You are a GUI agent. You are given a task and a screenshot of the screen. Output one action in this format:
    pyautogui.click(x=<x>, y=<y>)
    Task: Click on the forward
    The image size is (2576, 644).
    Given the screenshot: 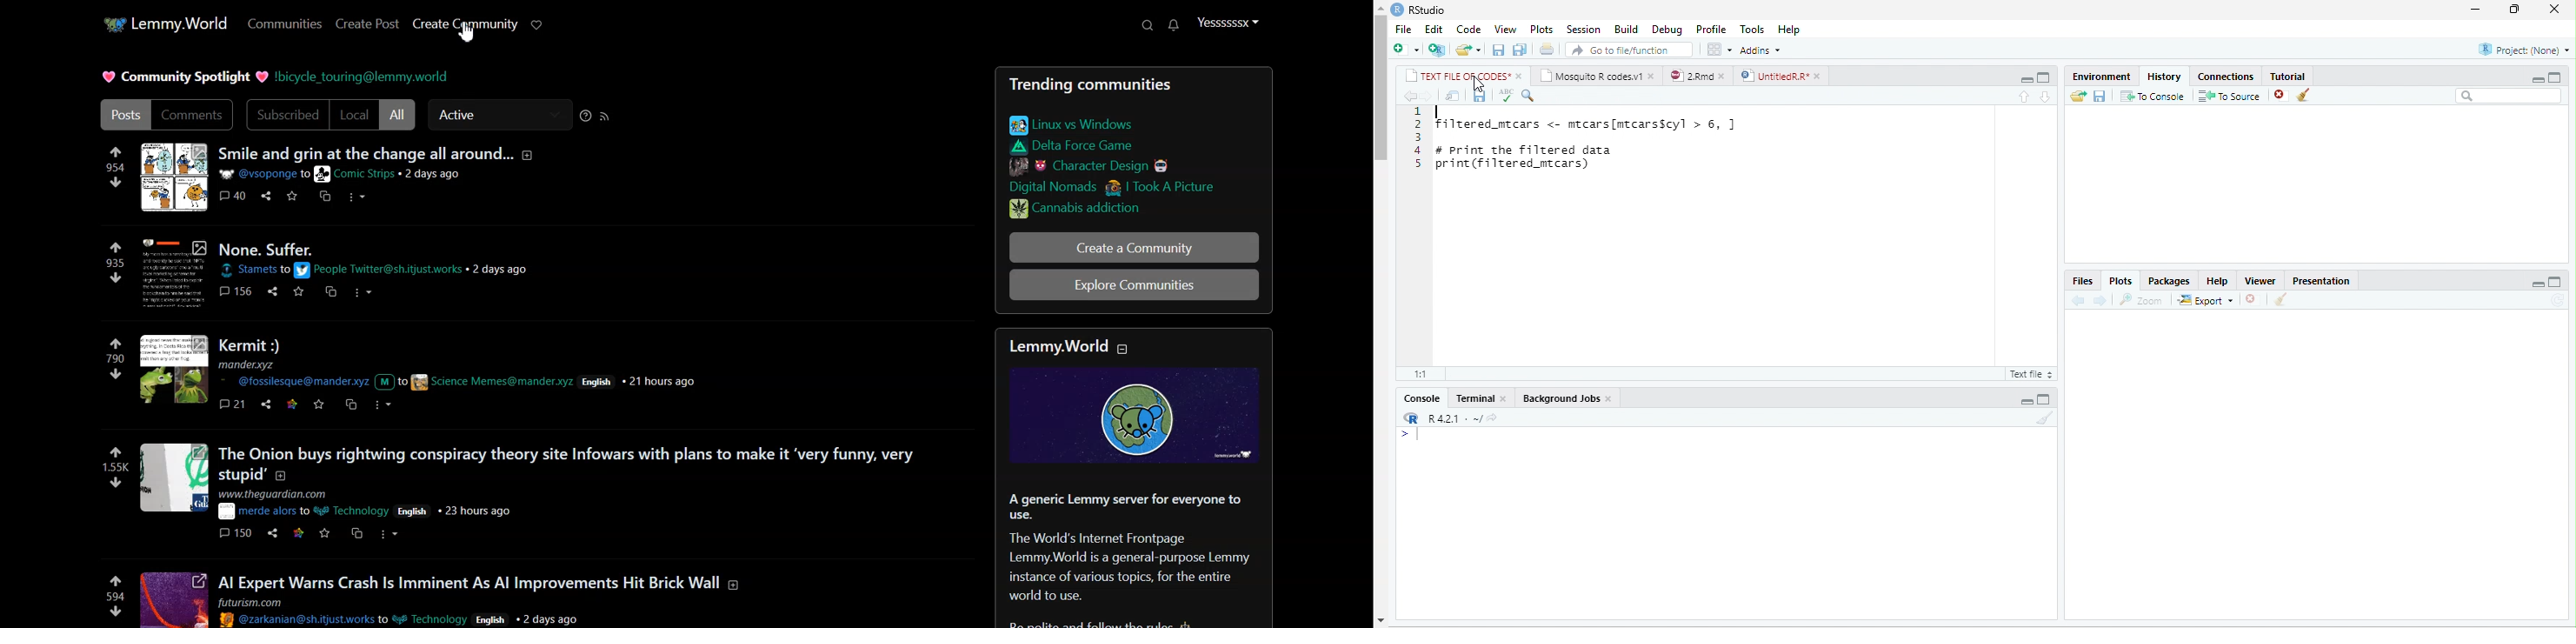 What is the action you would take?
    pyautogui.click(x=2100, y=301)
    